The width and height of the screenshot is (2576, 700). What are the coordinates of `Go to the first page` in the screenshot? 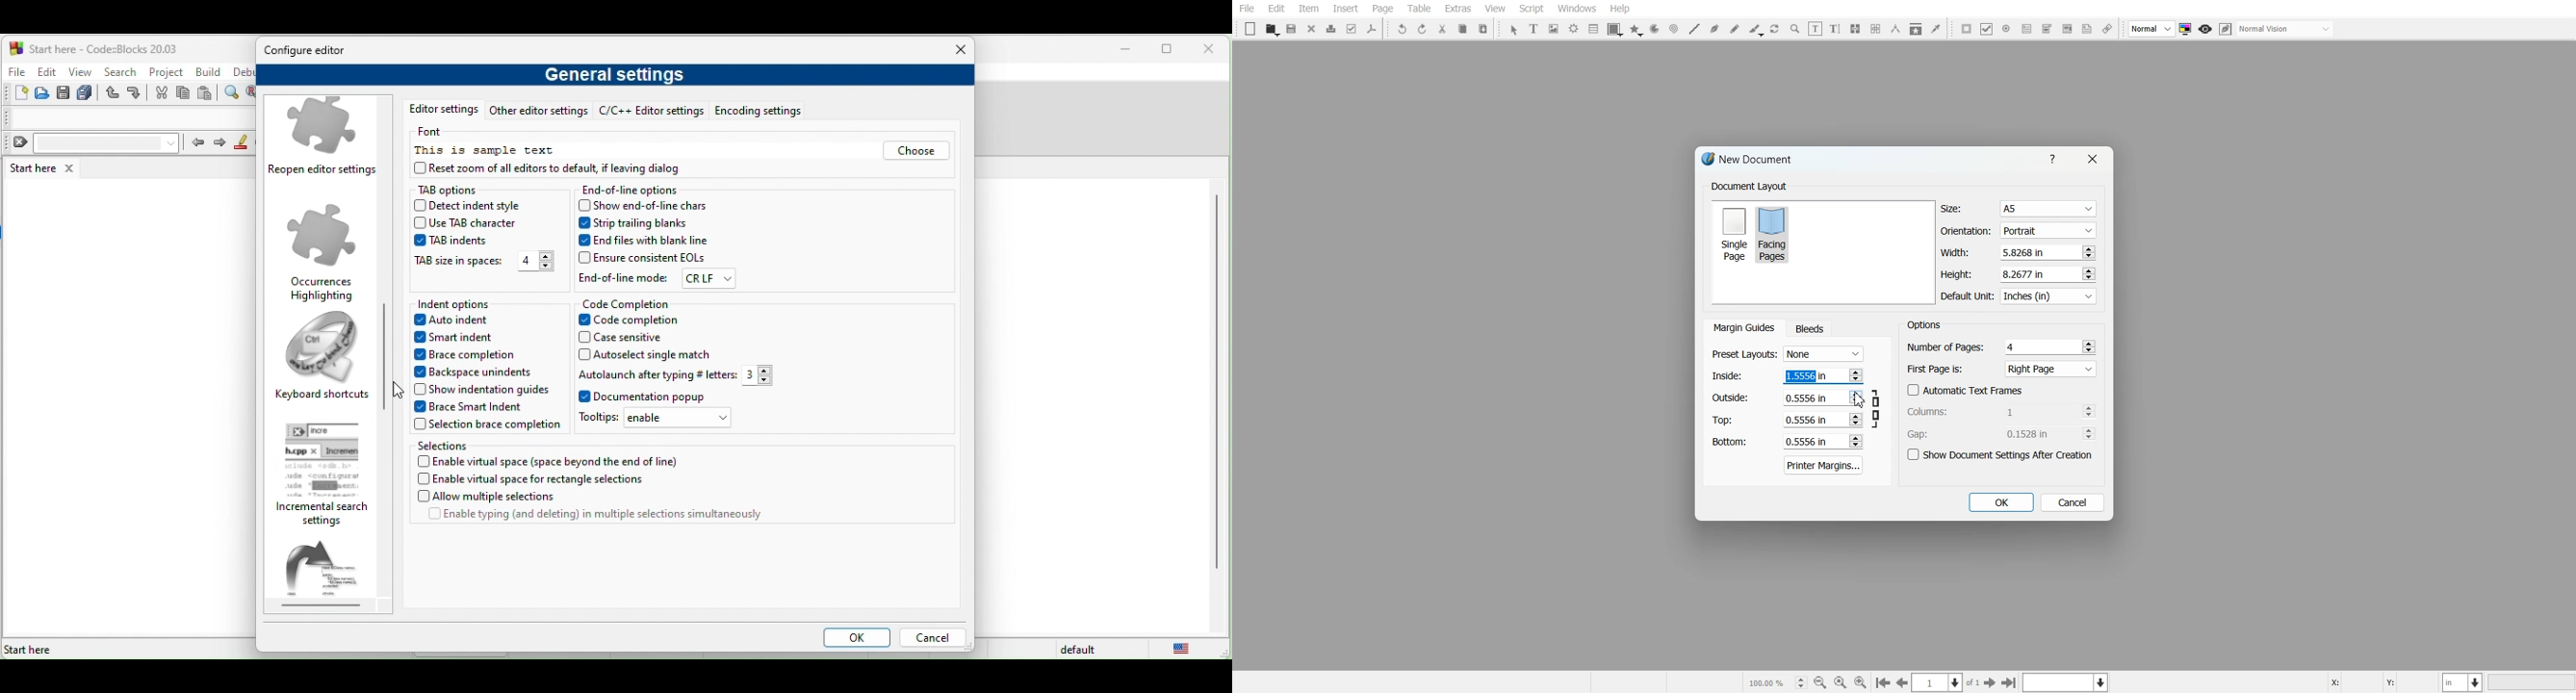 It's located at (2011, 682).